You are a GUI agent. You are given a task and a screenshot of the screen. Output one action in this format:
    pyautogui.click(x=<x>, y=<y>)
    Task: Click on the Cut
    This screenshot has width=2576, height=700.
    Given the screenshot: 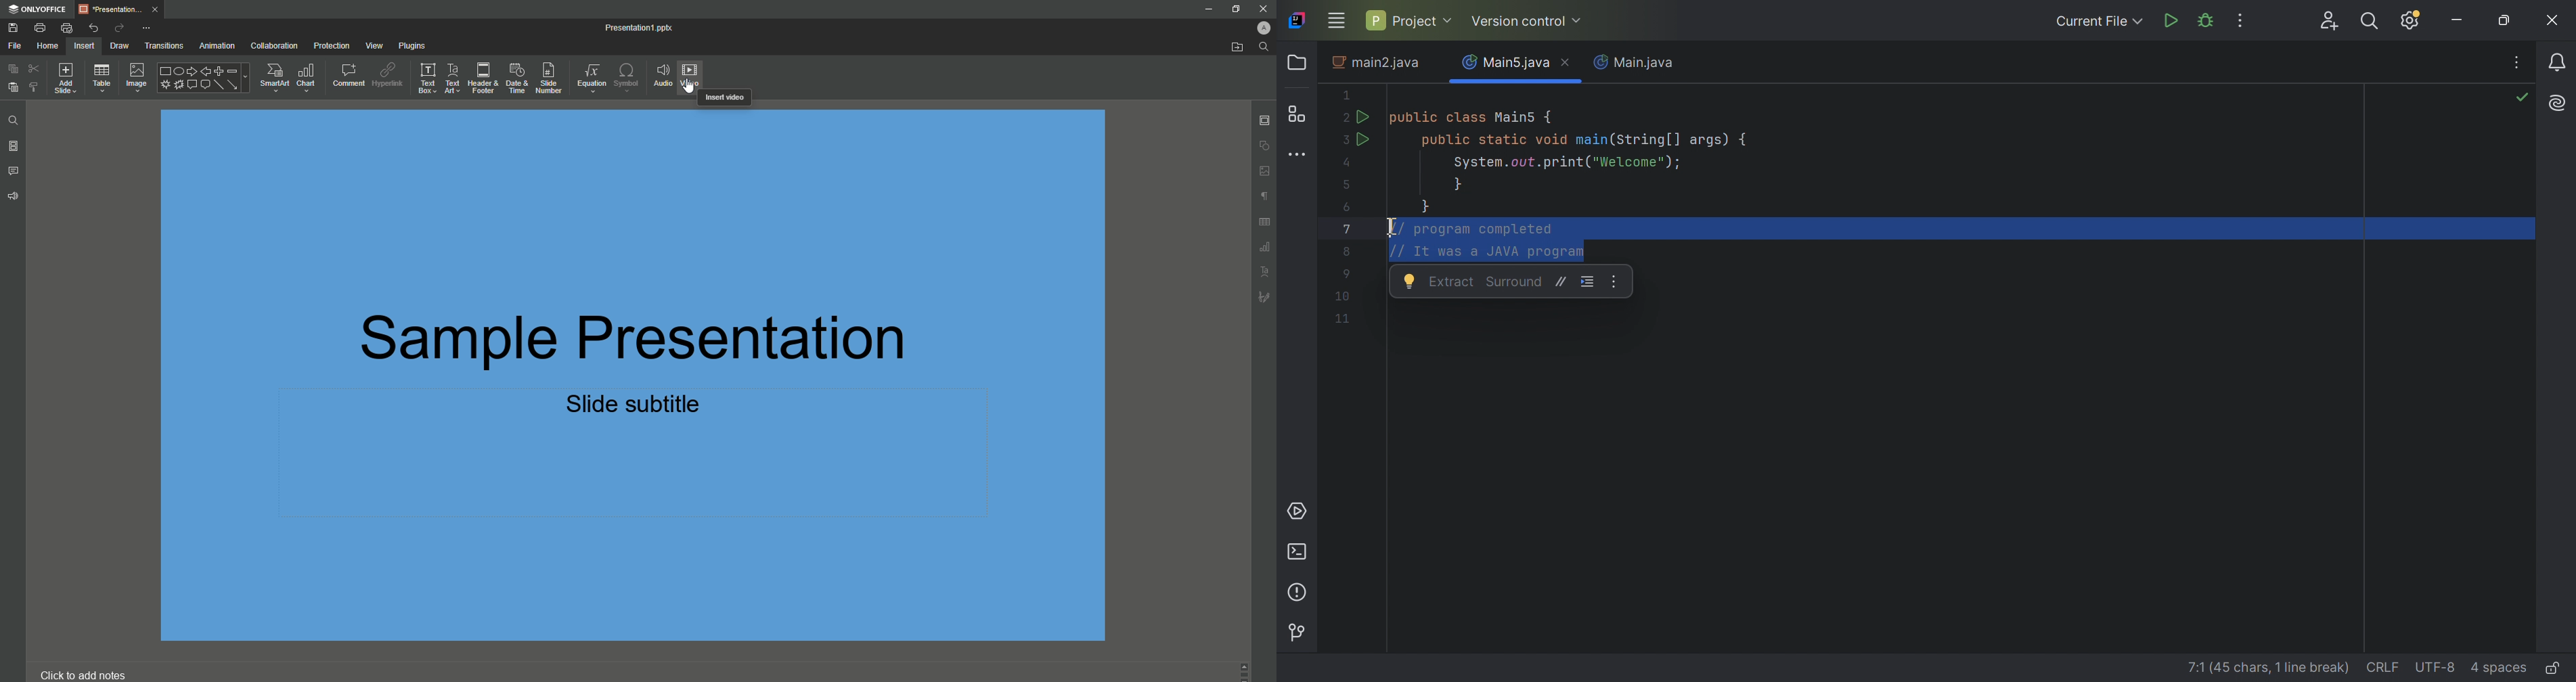 What is the action you would take?
    pyautogui.click(x=34, y=68)
    